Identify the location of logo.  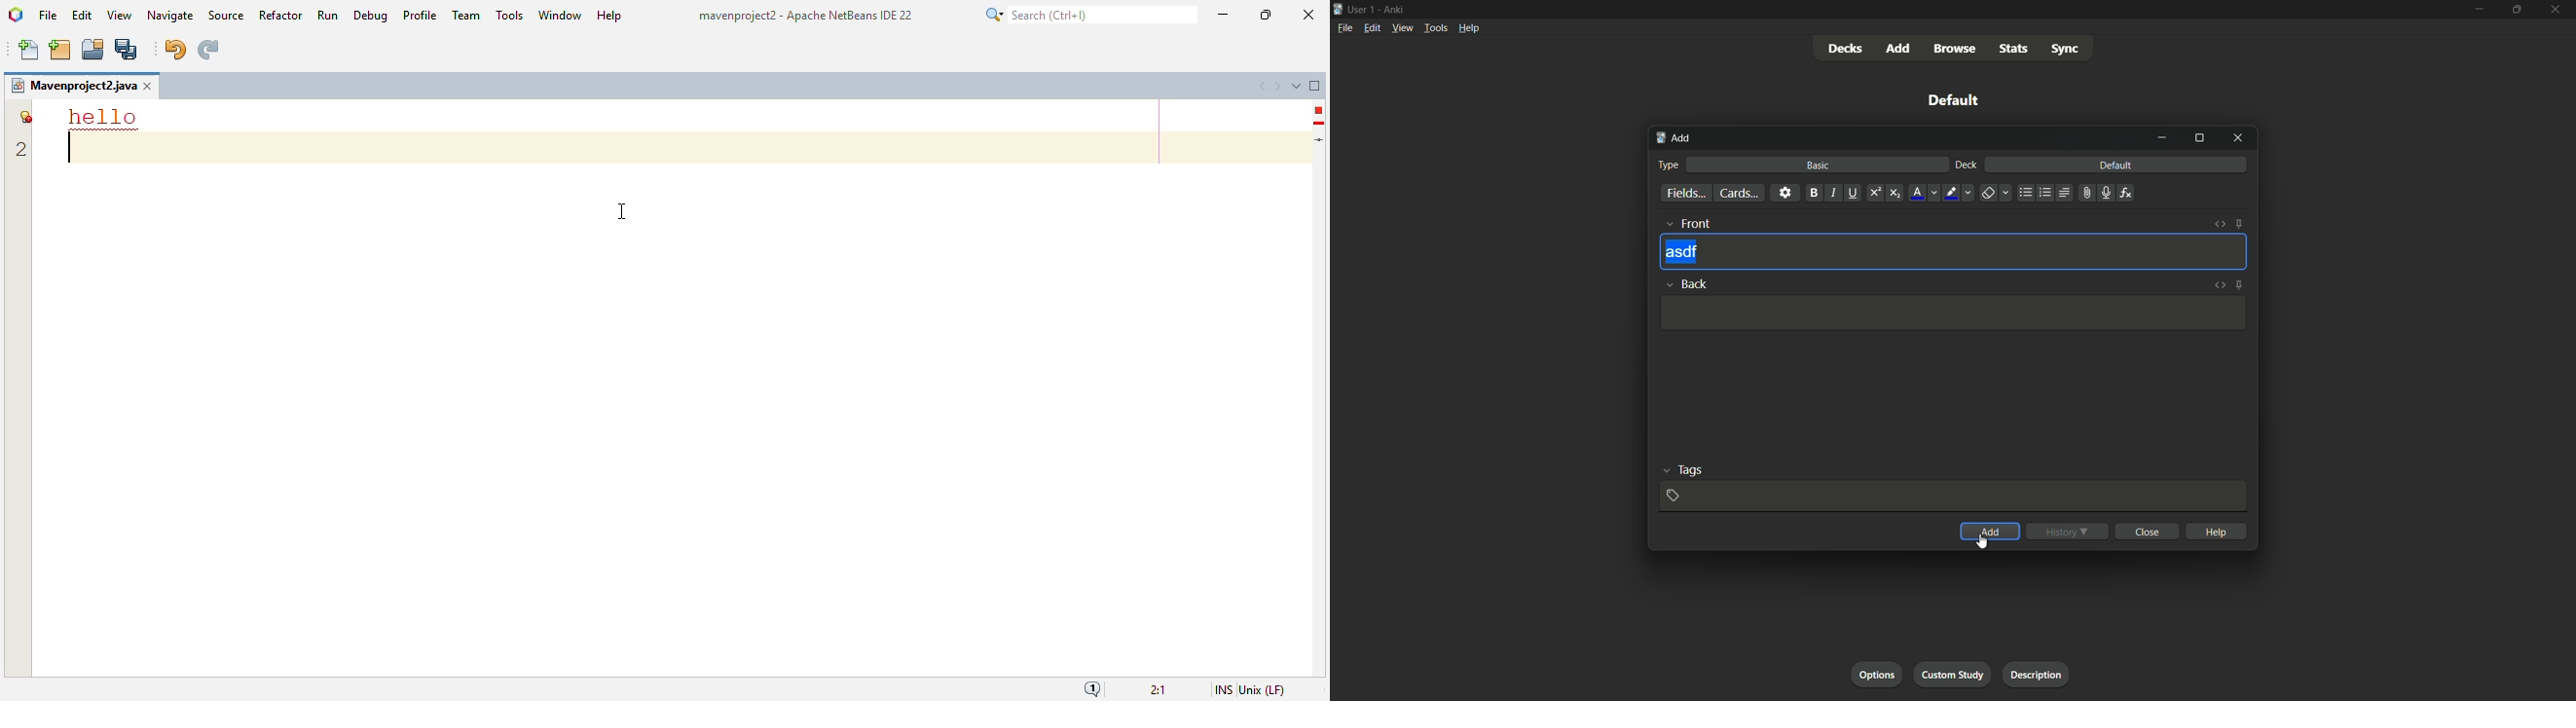
(17, 15).